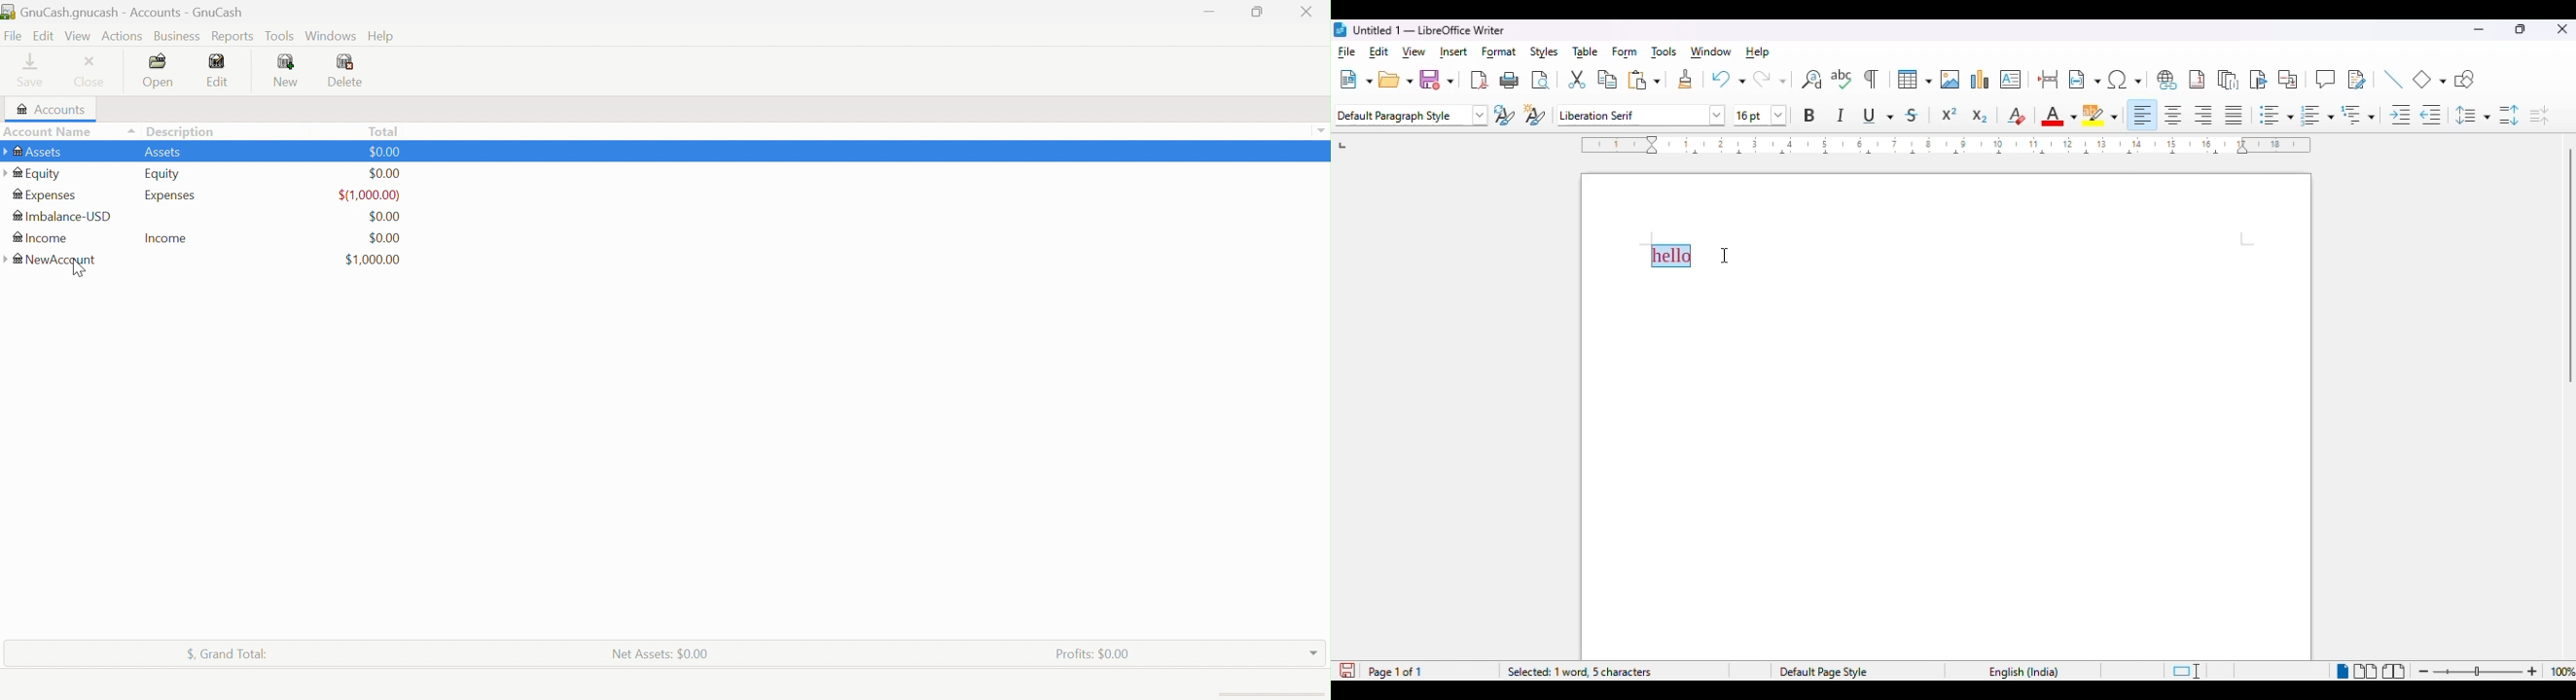 This screenshot has width=2576, height=700. What do you see at coordinates (2430, 79) in the screenshot?
I see `basic shapes` at bounding box center [2430, 79].